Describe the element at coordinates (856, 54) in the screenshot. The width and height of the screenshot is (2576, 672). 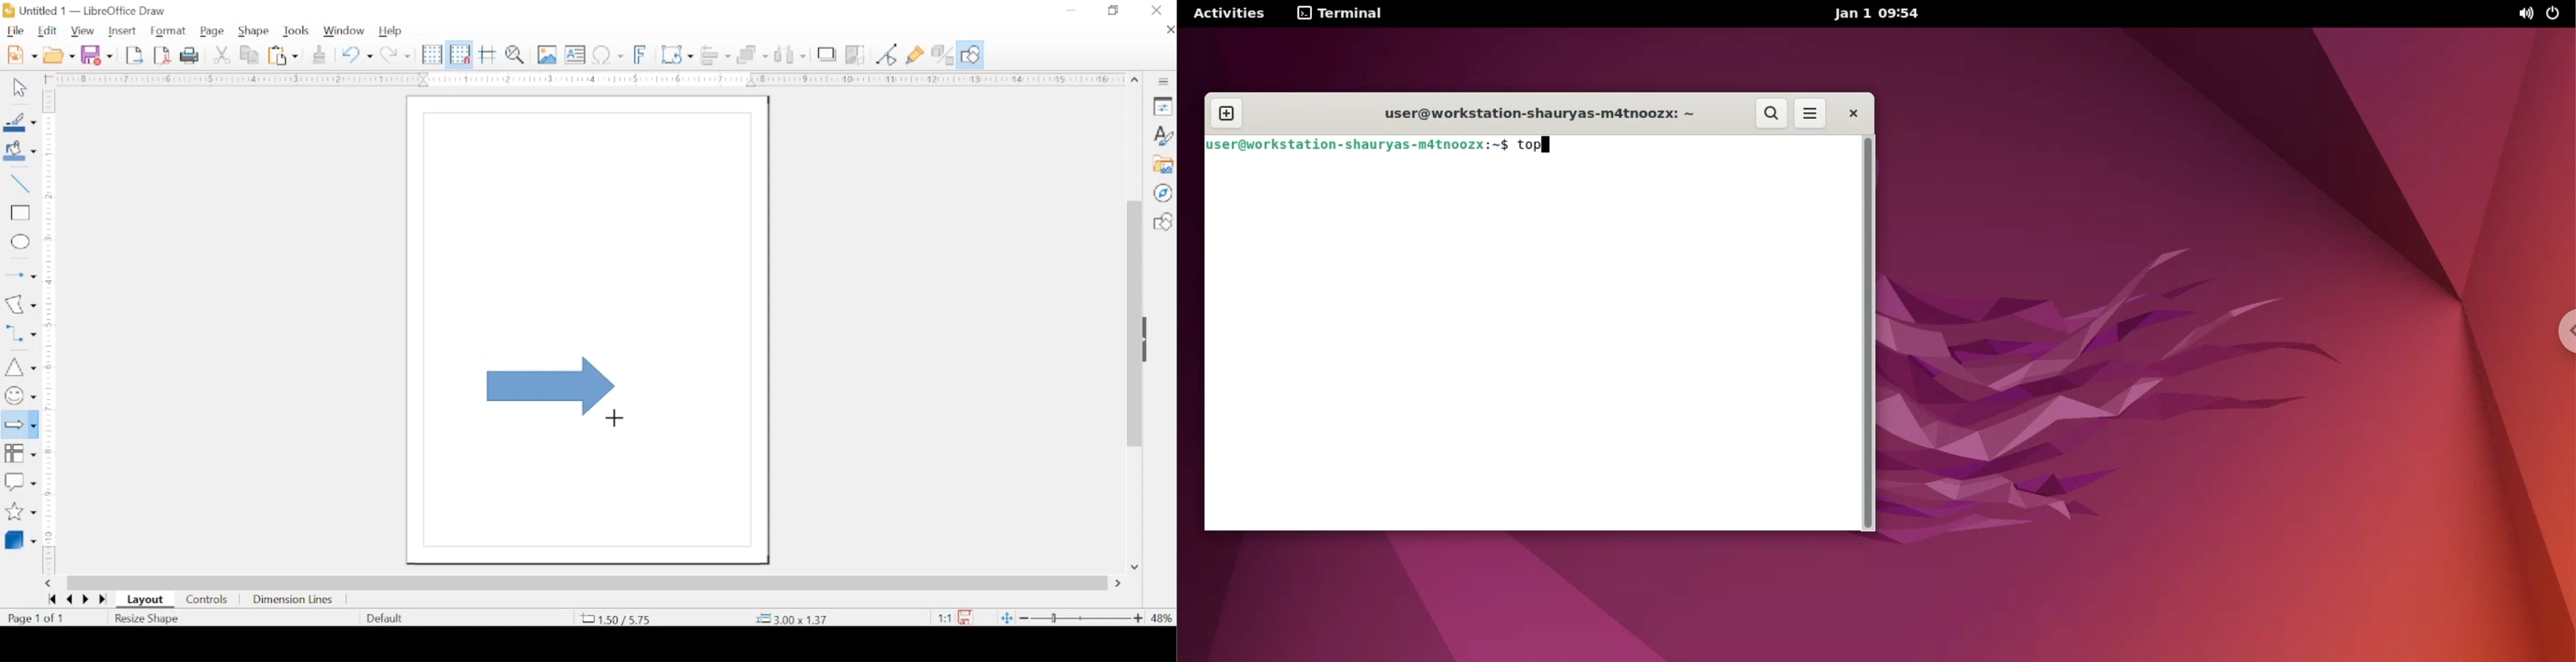
I see `crop image` at that location.